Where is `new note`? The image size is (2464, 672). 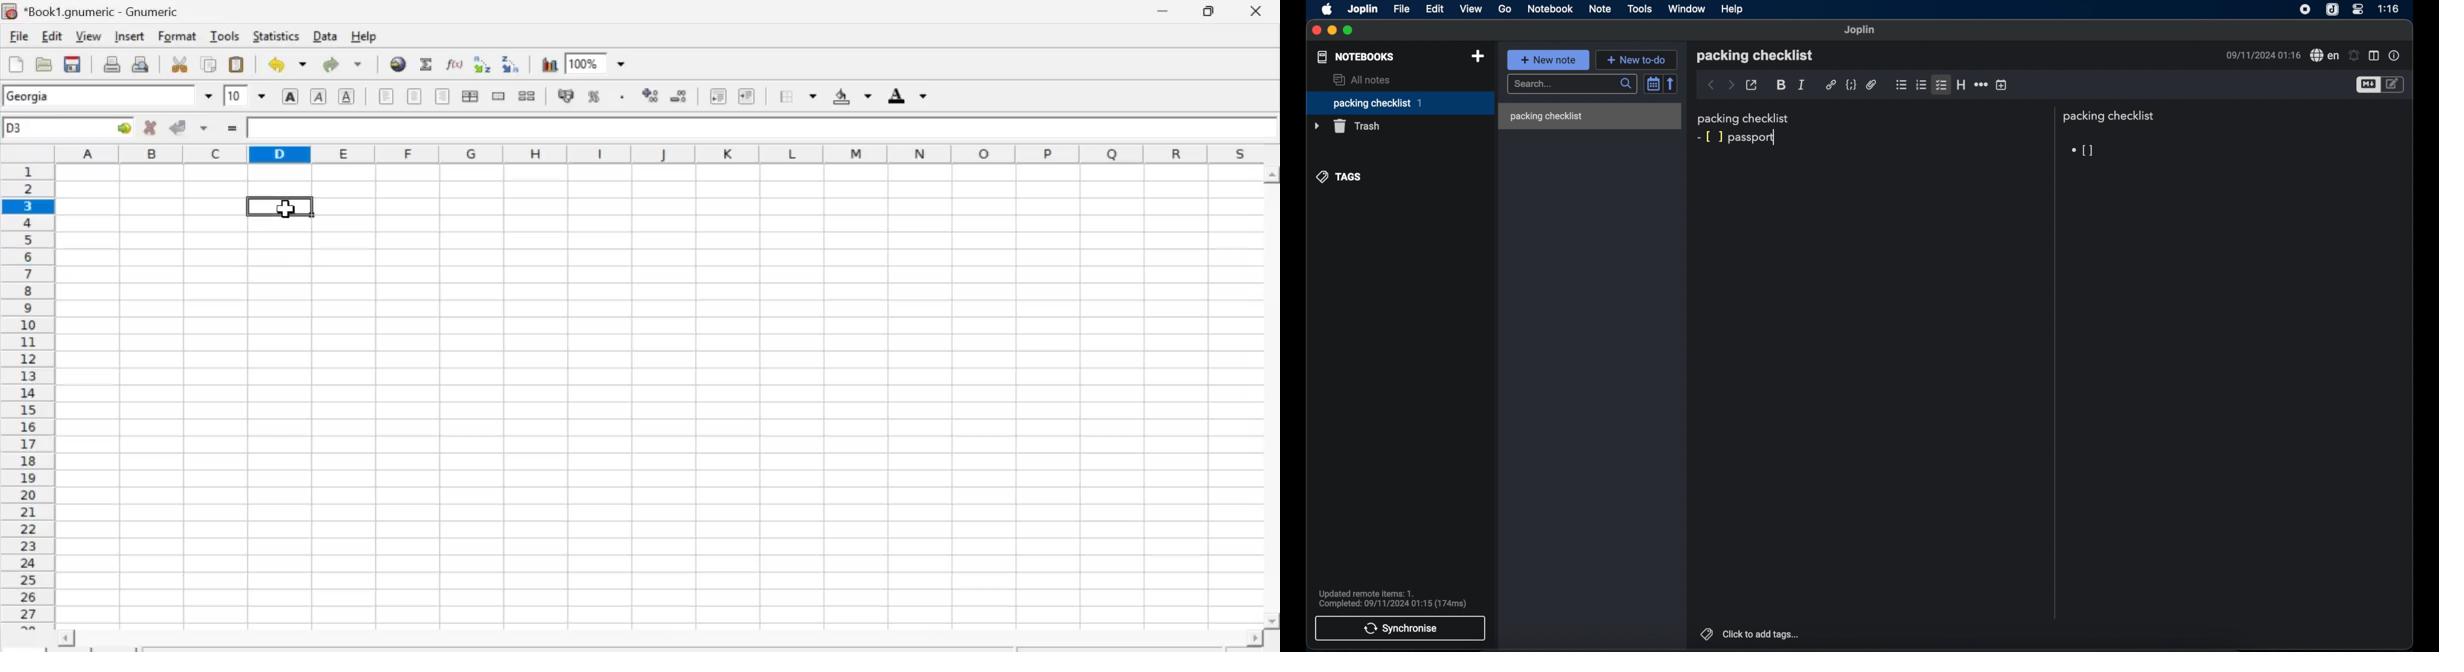 new note is located at coordinates (1549, 60).